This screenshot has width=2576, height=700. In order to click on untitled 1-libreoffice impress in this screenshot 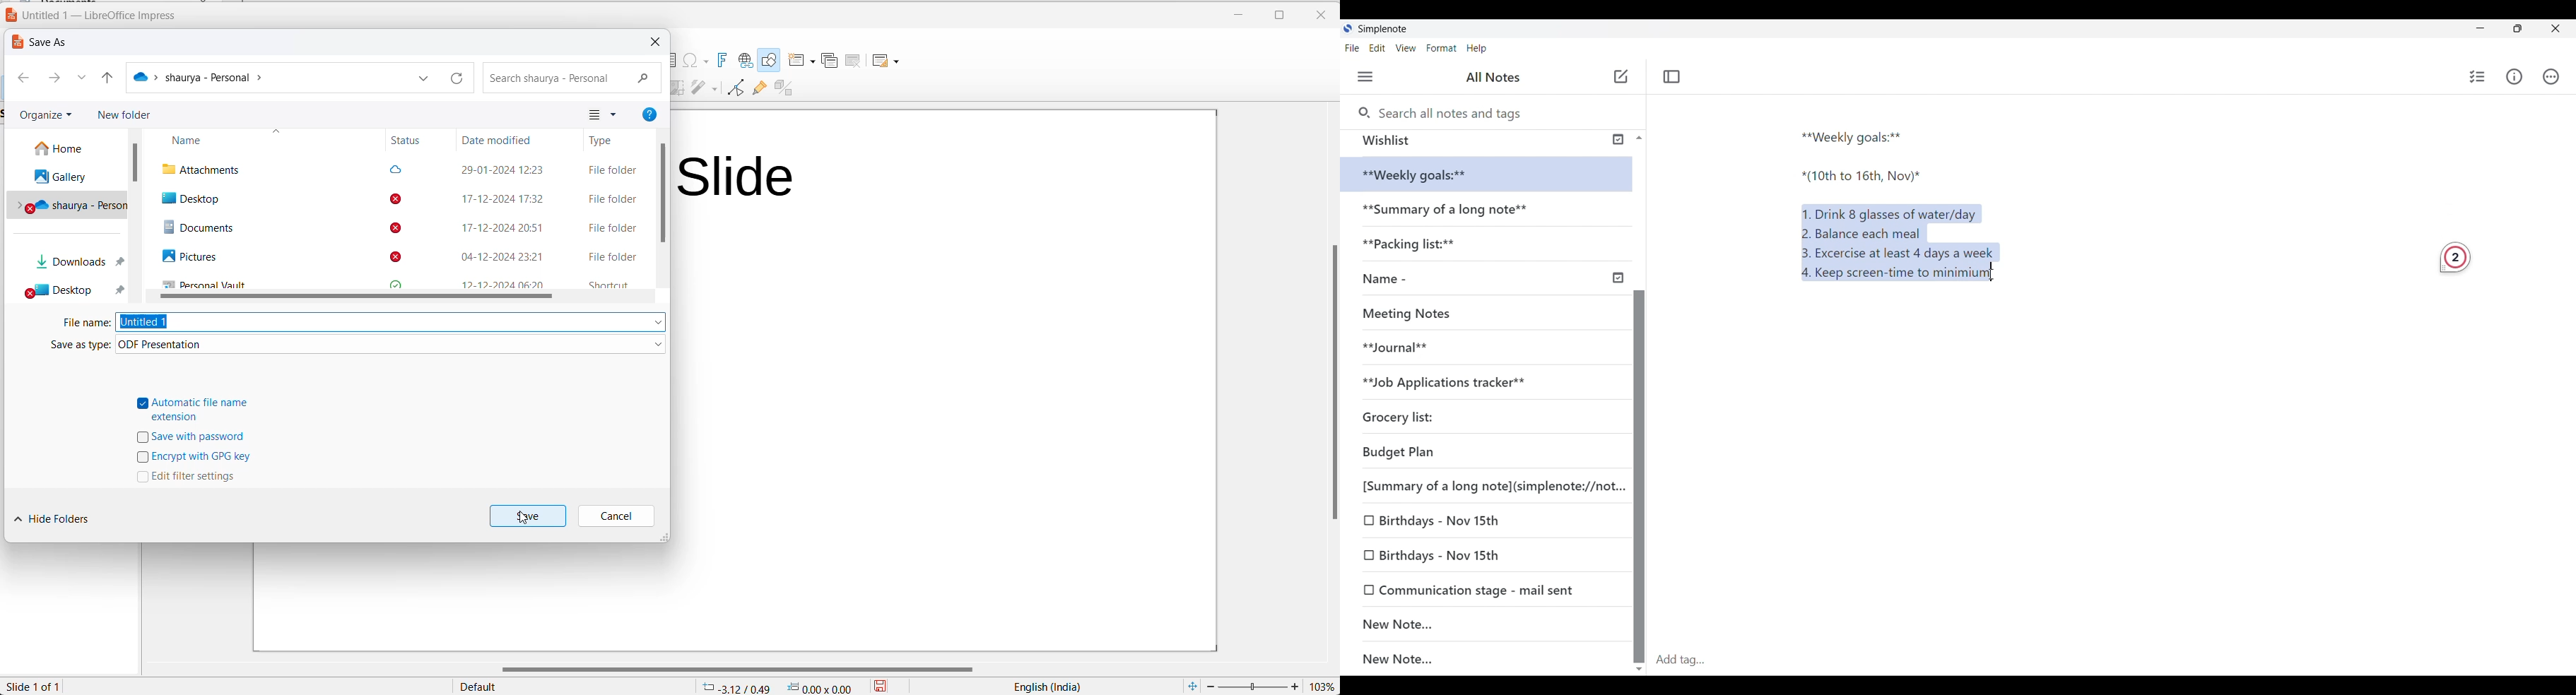, I will do `click(95, 16)`.